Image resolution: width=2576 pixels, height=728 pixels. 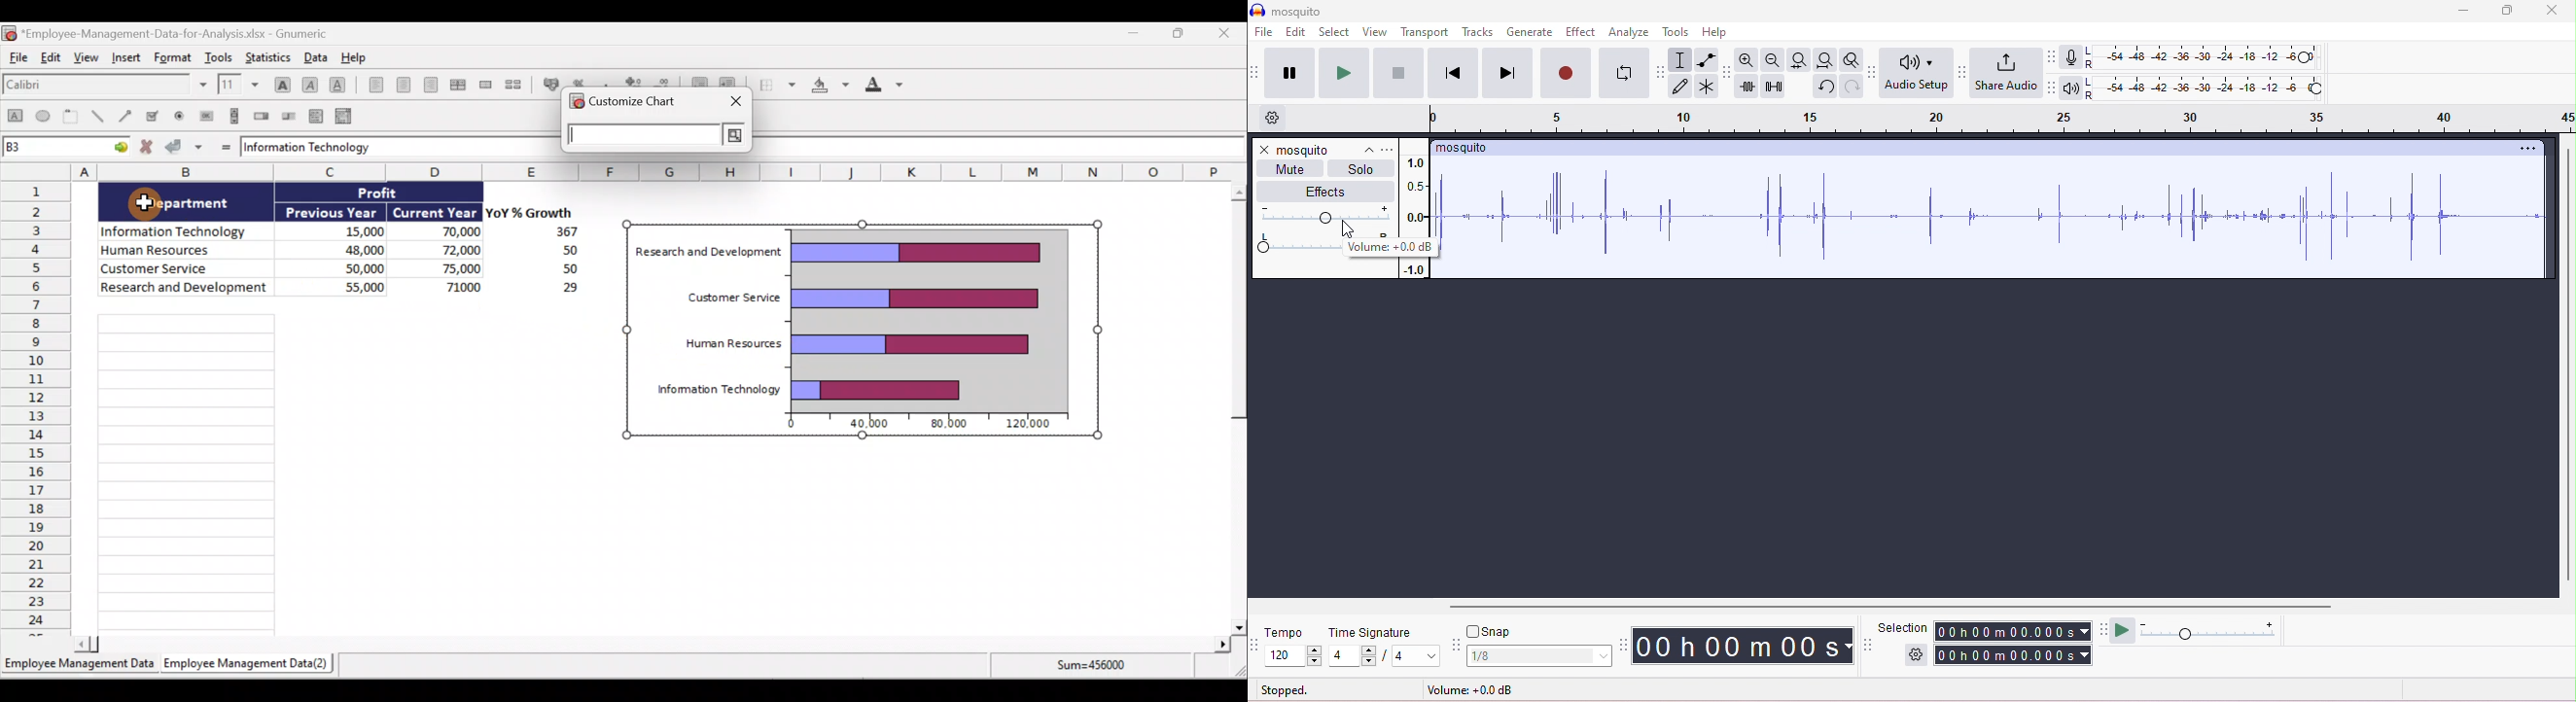 What do you see at coordinates (289, 117) in the screenshot?
I see `Create a slider` at bounding box center [289, 117].